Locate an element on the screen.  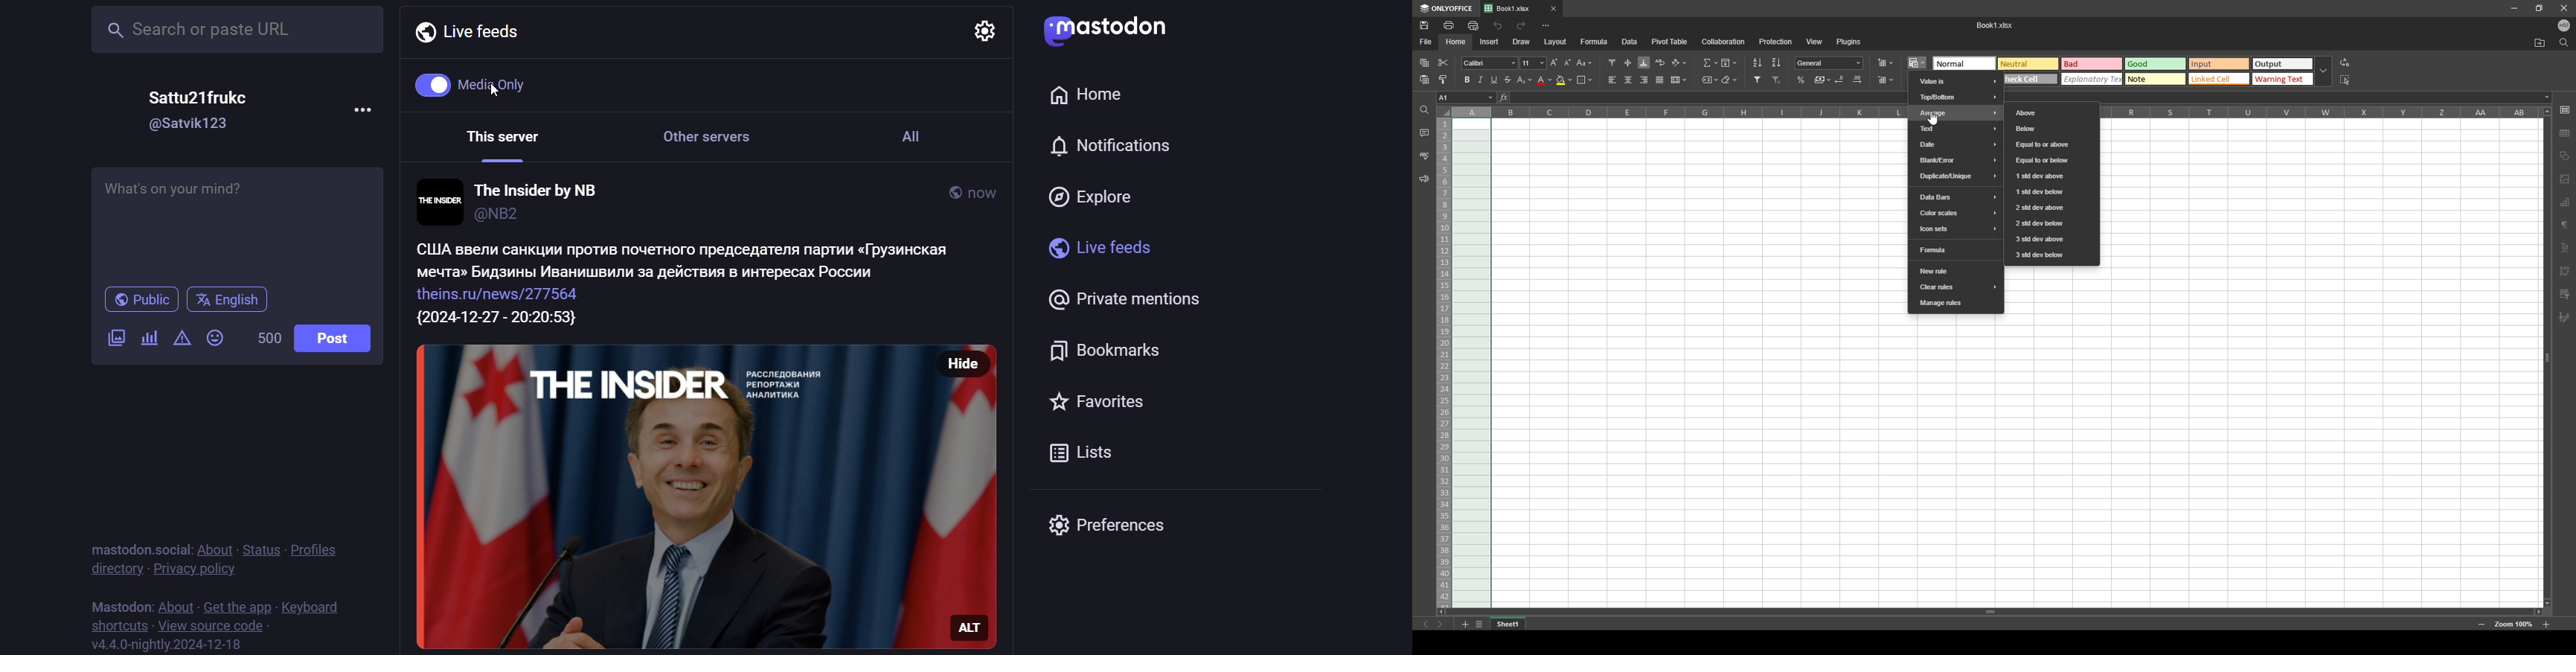
image is located at coordinates (670, 497).